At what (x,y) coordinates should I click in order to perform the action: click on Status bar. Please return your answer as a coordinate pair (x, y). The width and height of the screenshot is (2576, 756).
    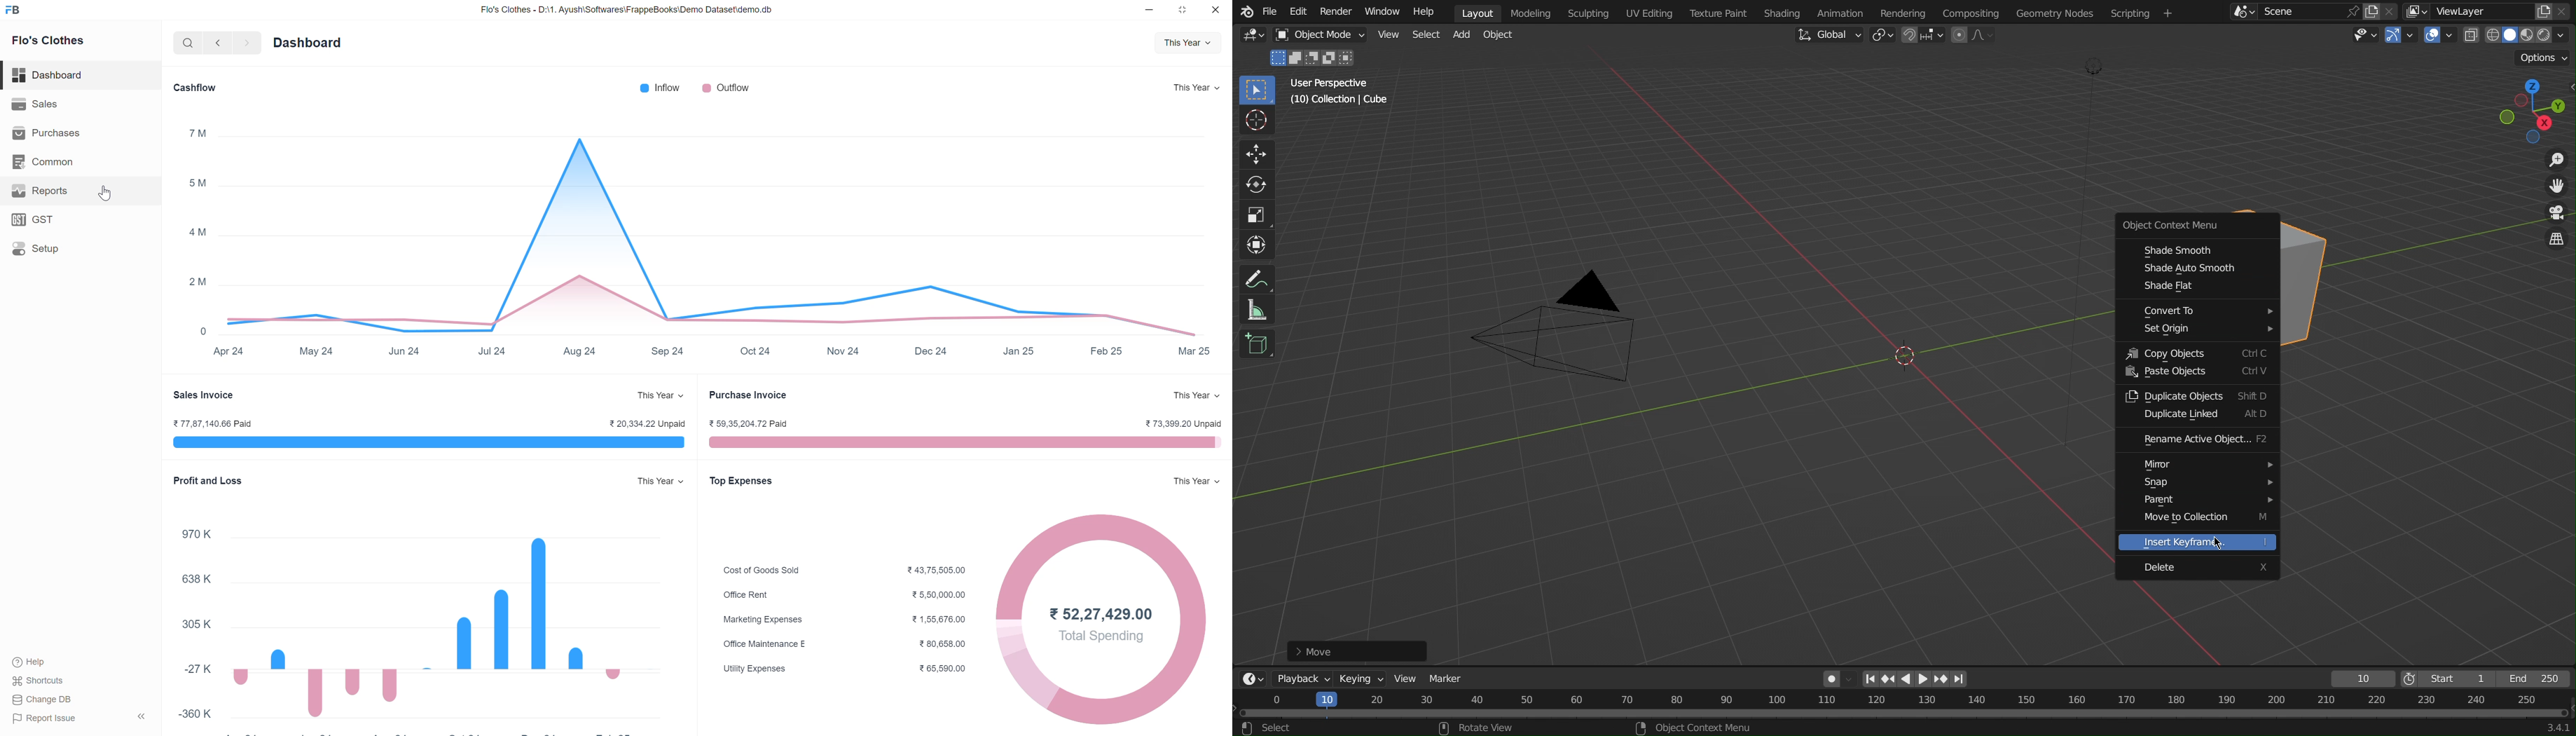
    Looking at the image, I should click on (966, 440).